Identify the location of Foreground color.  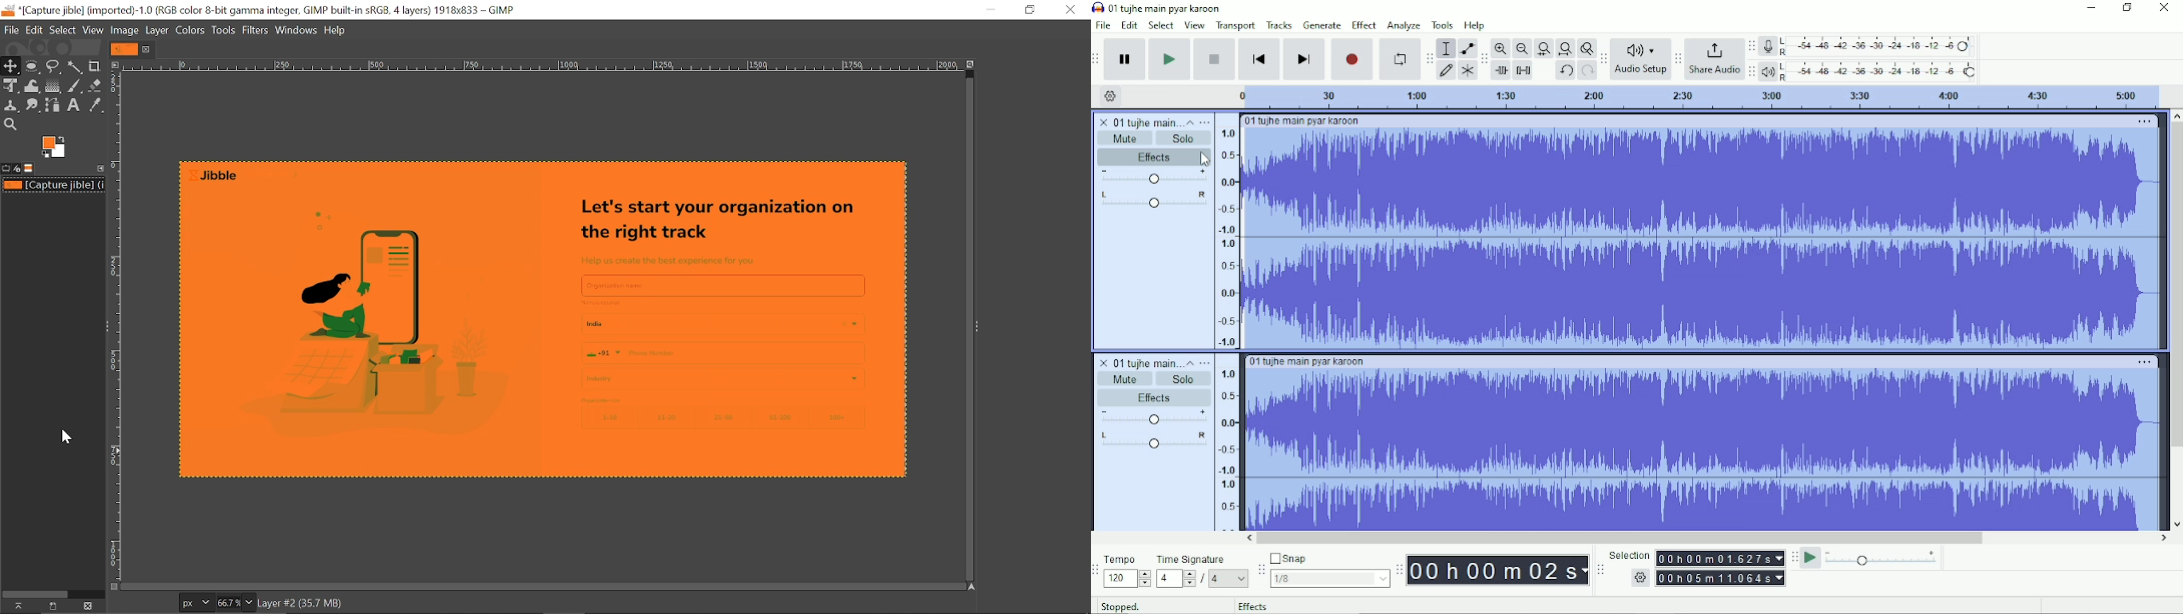
(55, 148).